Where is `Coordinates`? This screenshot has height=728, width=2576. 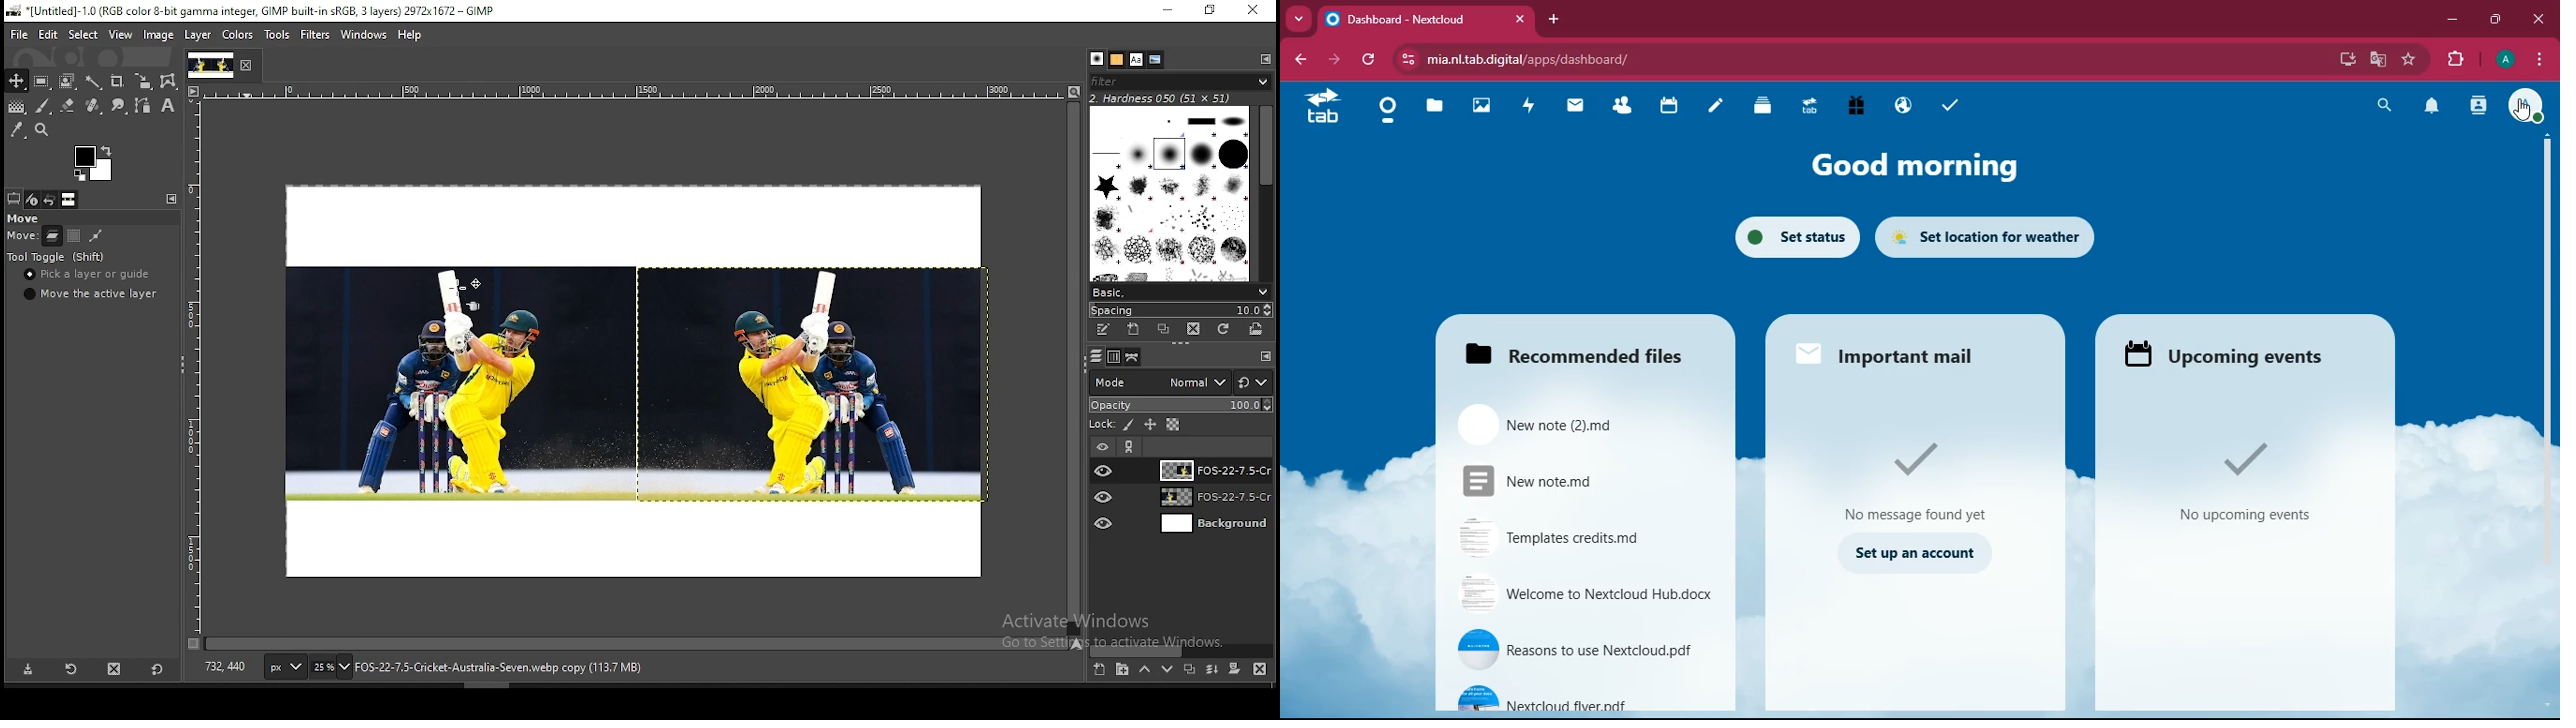
Coordinates is located at coordinates (227, 667).